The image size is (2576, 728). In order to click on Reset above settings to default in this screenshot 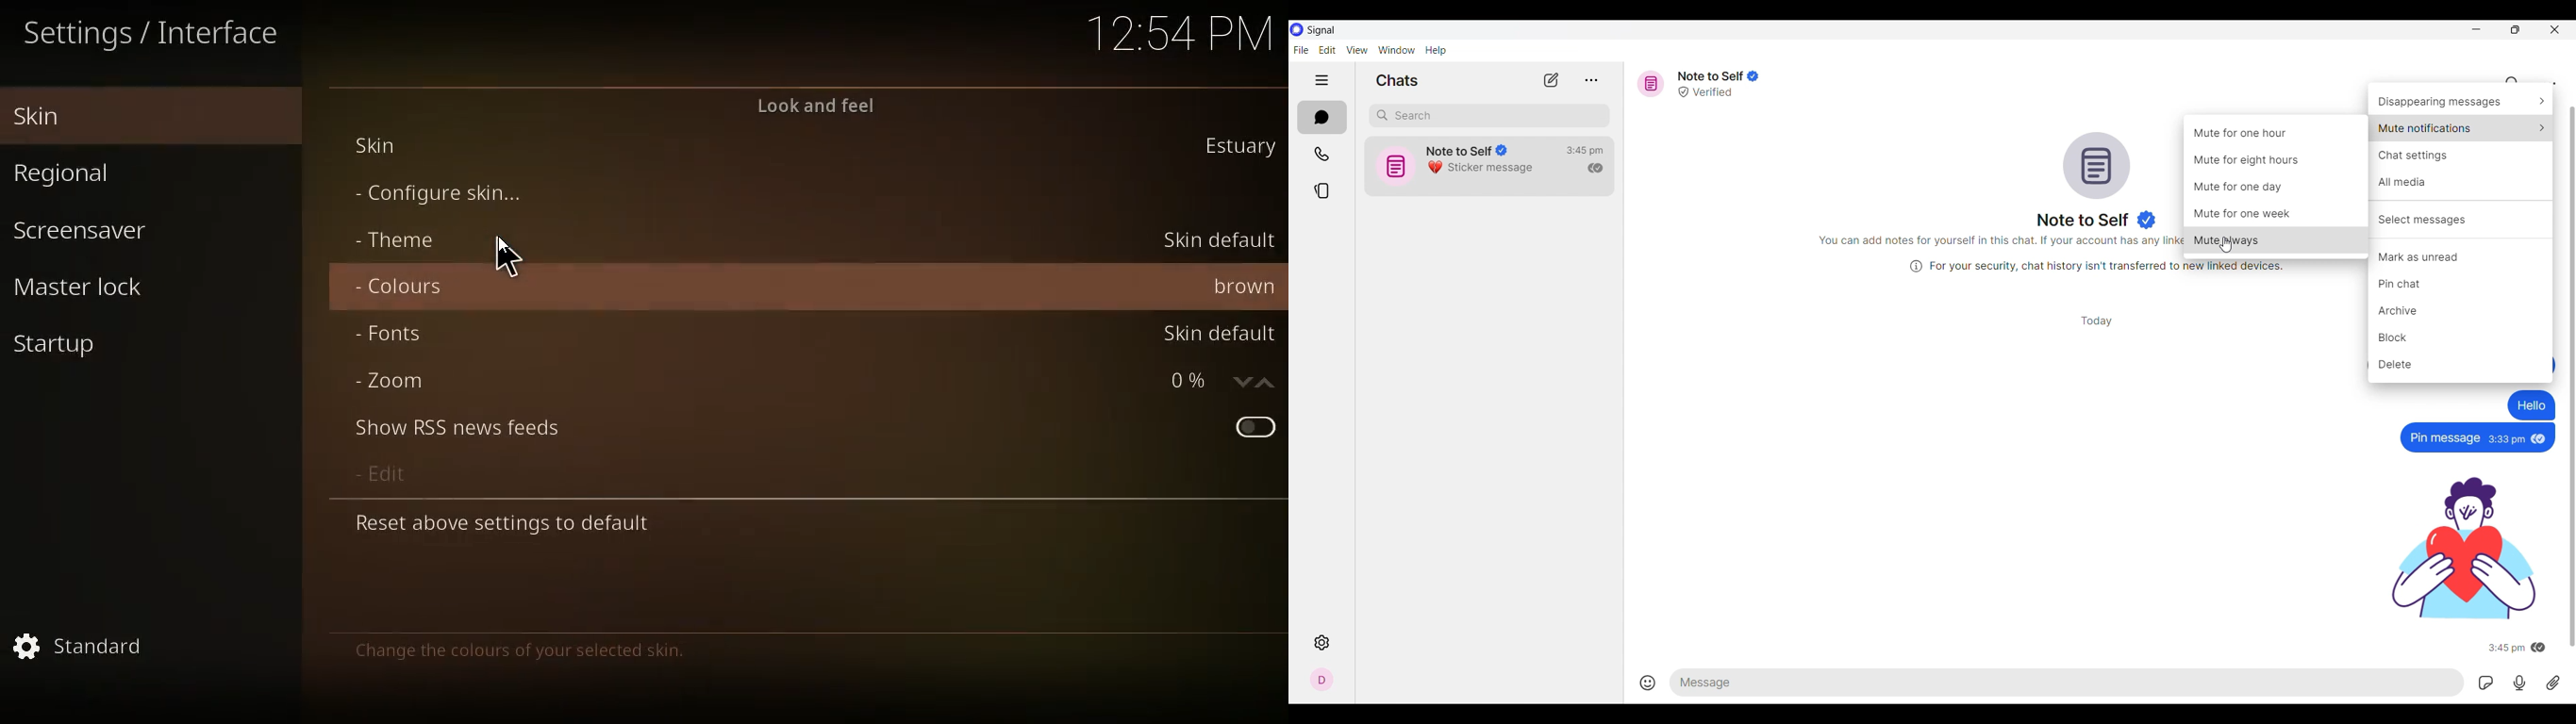, I will do `click(509, 528)`.